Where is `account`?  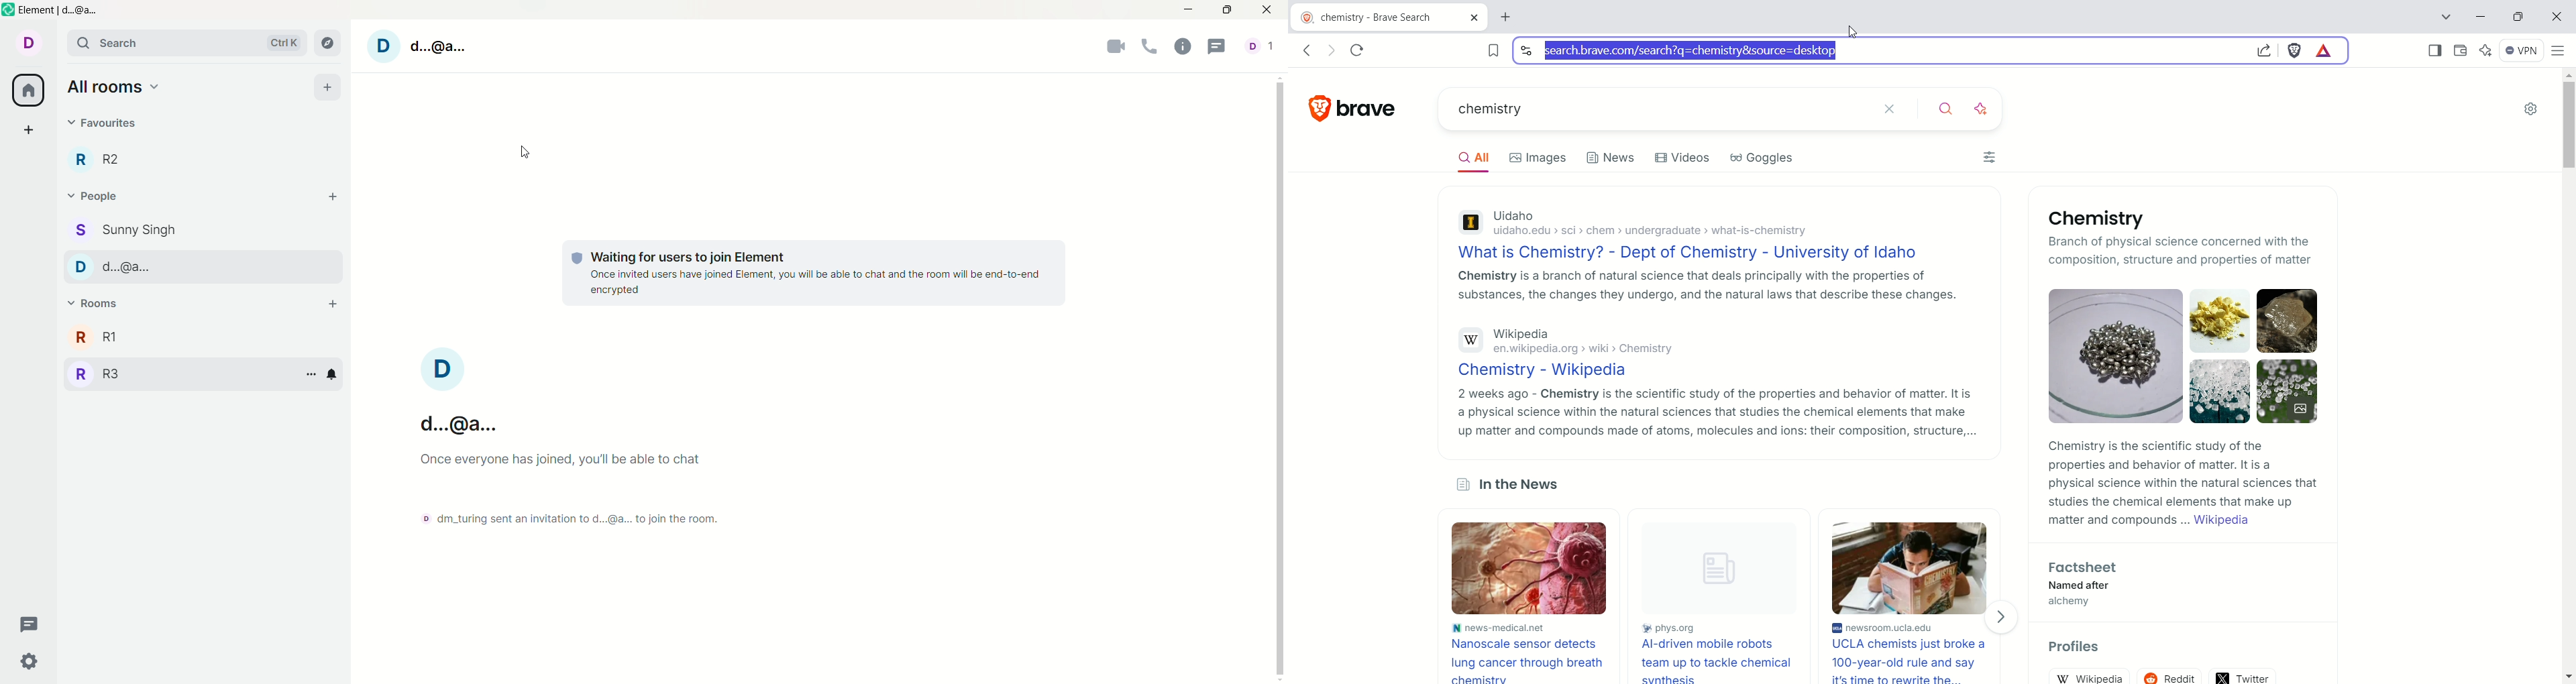 account is located at coordinates (28, 42).